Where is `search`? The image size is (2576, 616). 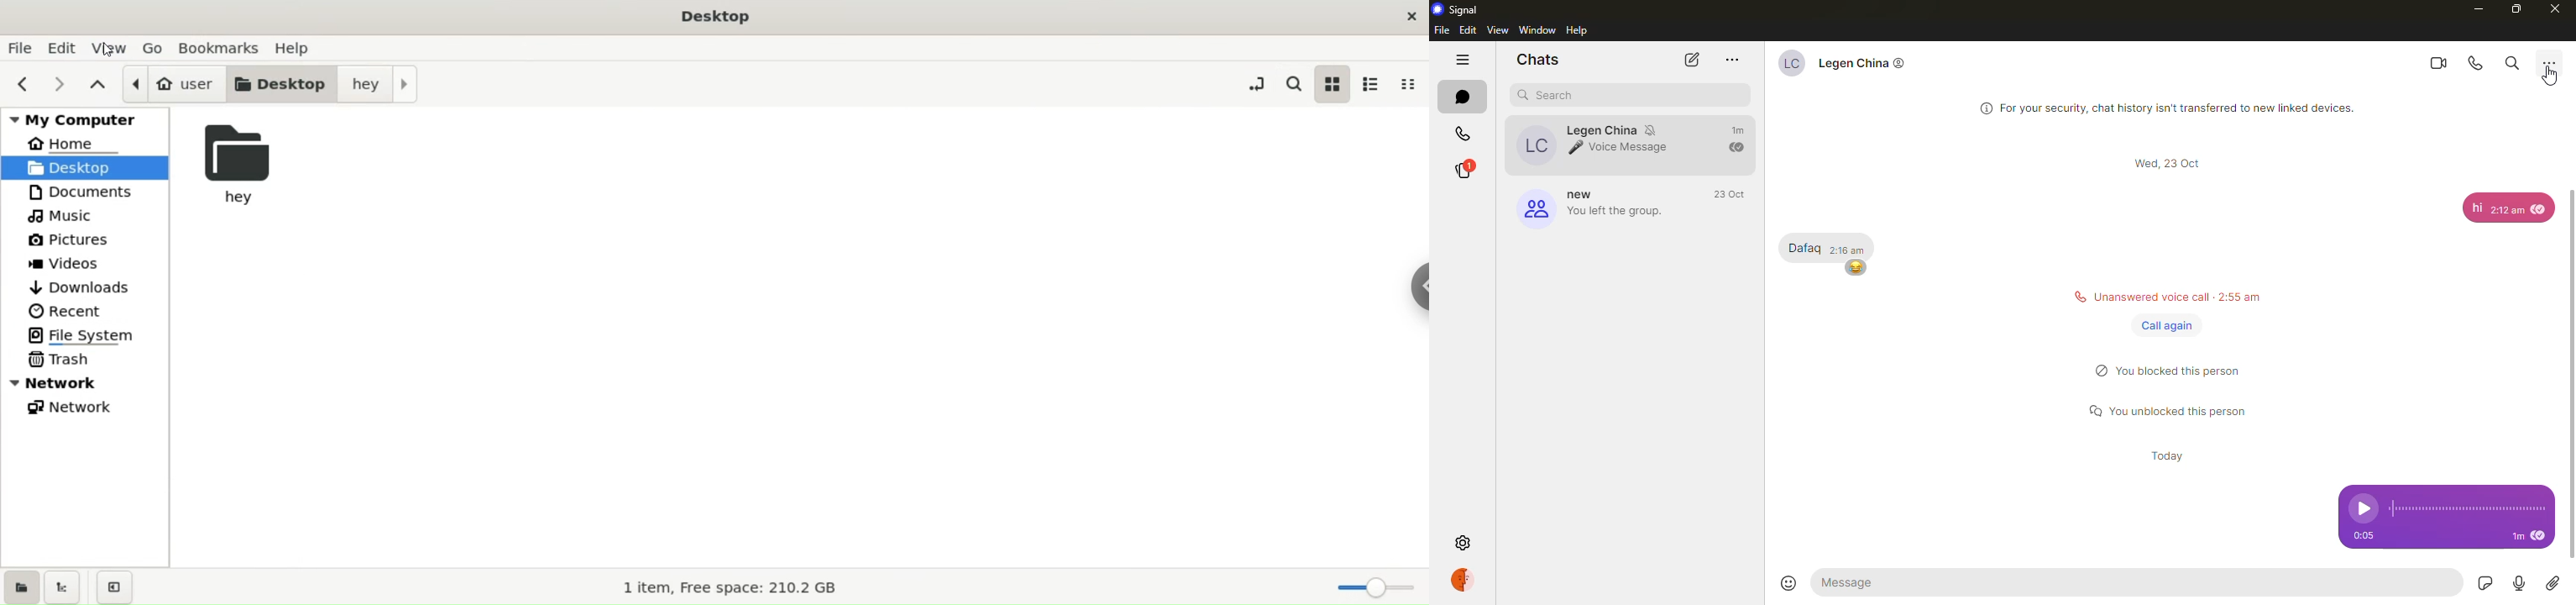 search is located at coordinates (1548, 96).